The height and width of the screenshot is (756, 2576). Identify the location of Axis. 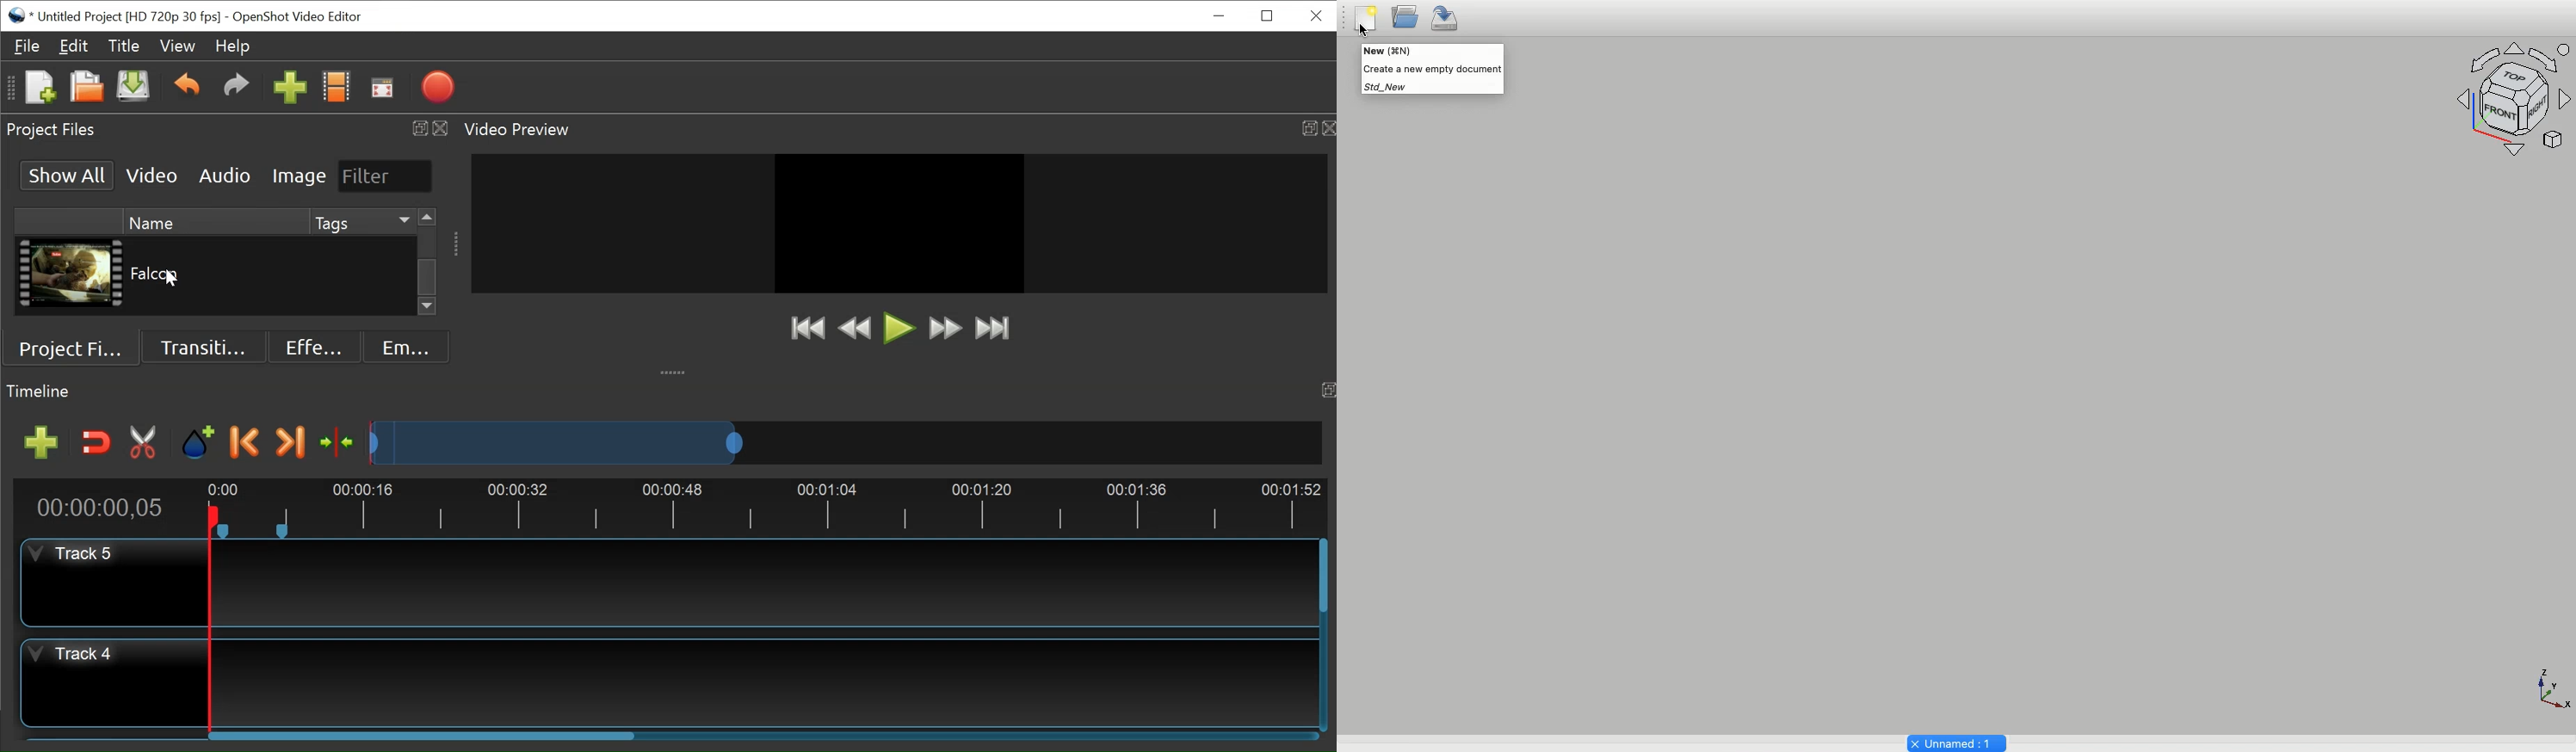
(2551, 687).